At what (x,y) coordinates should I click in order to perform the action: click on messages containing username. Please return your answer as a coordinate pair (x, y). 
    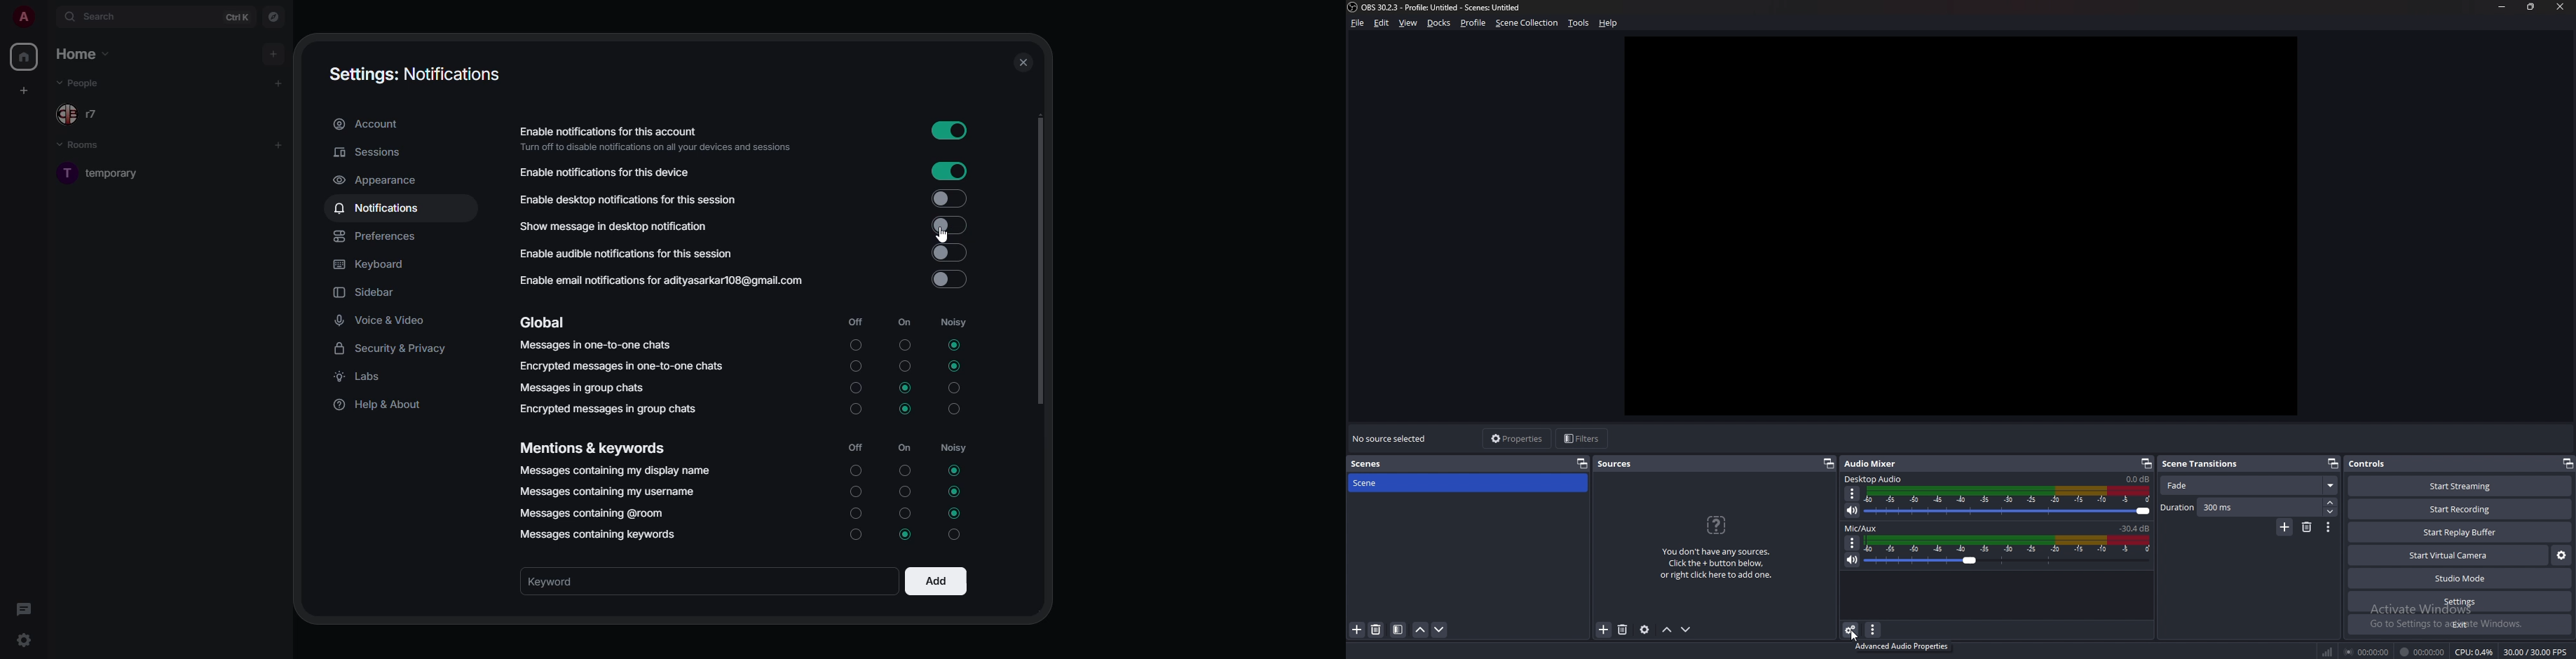
    Looking at the image, I should click on (608, 492).